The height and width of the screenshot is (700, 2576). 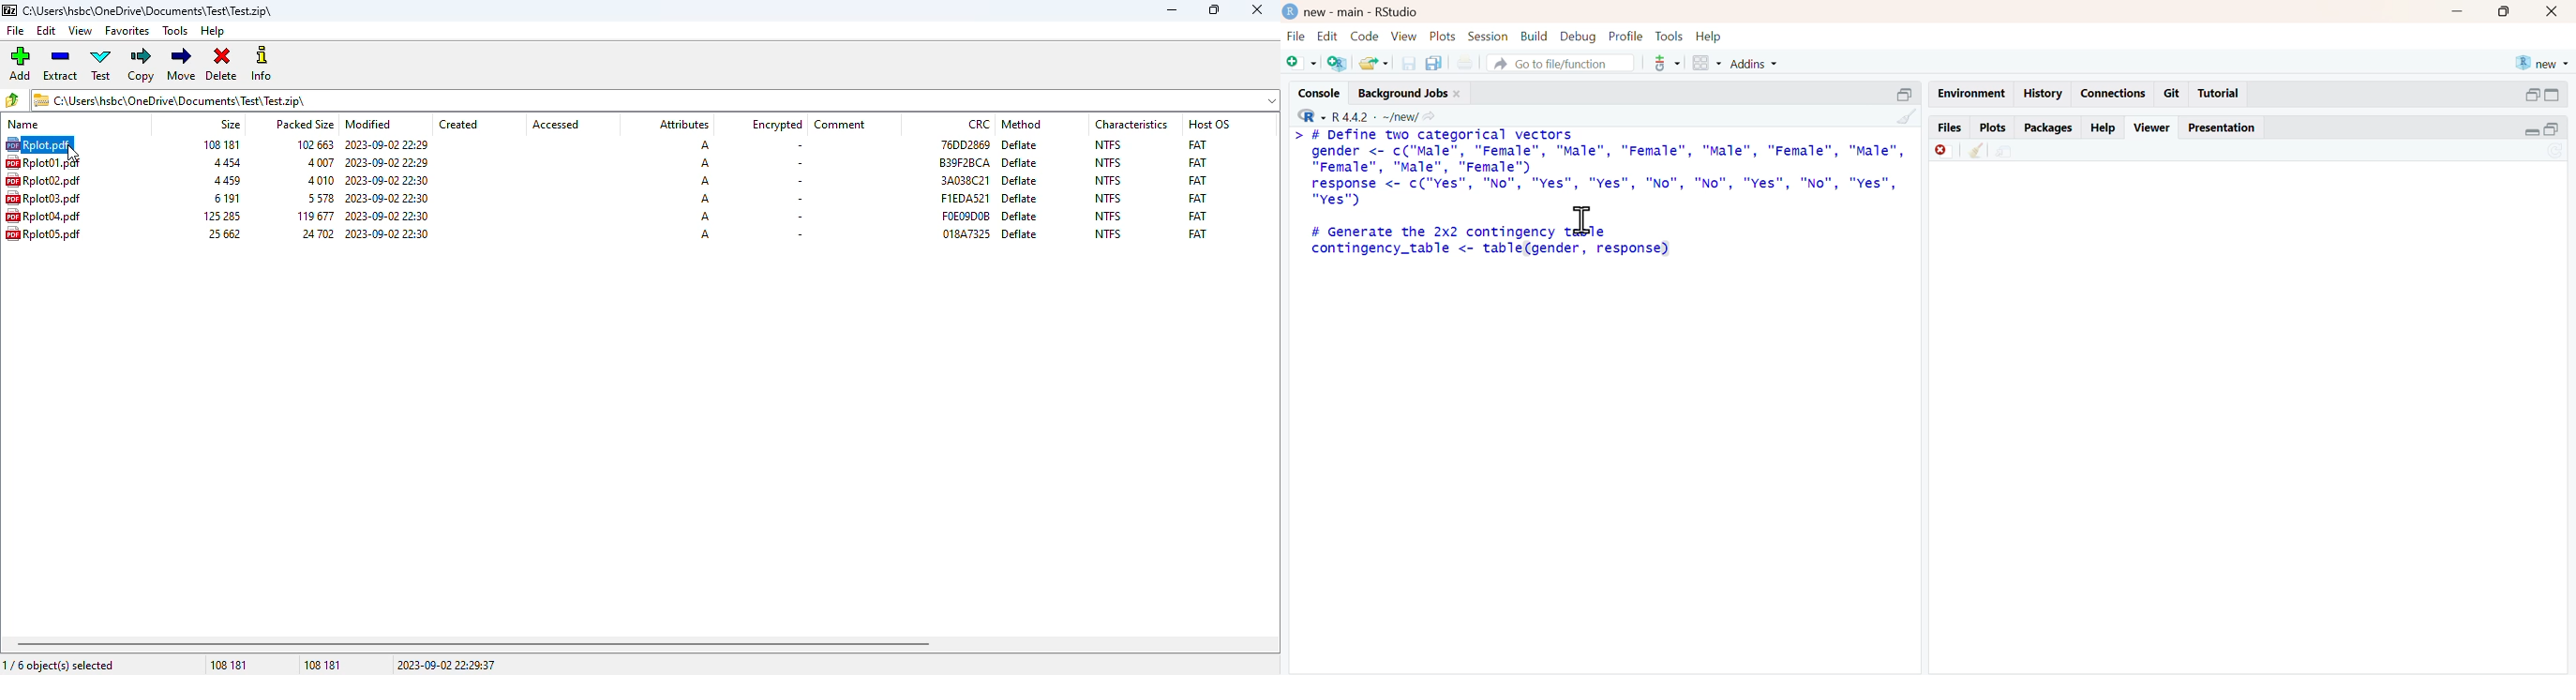 I want to click on tutorial, so click(x=2218, y=94).